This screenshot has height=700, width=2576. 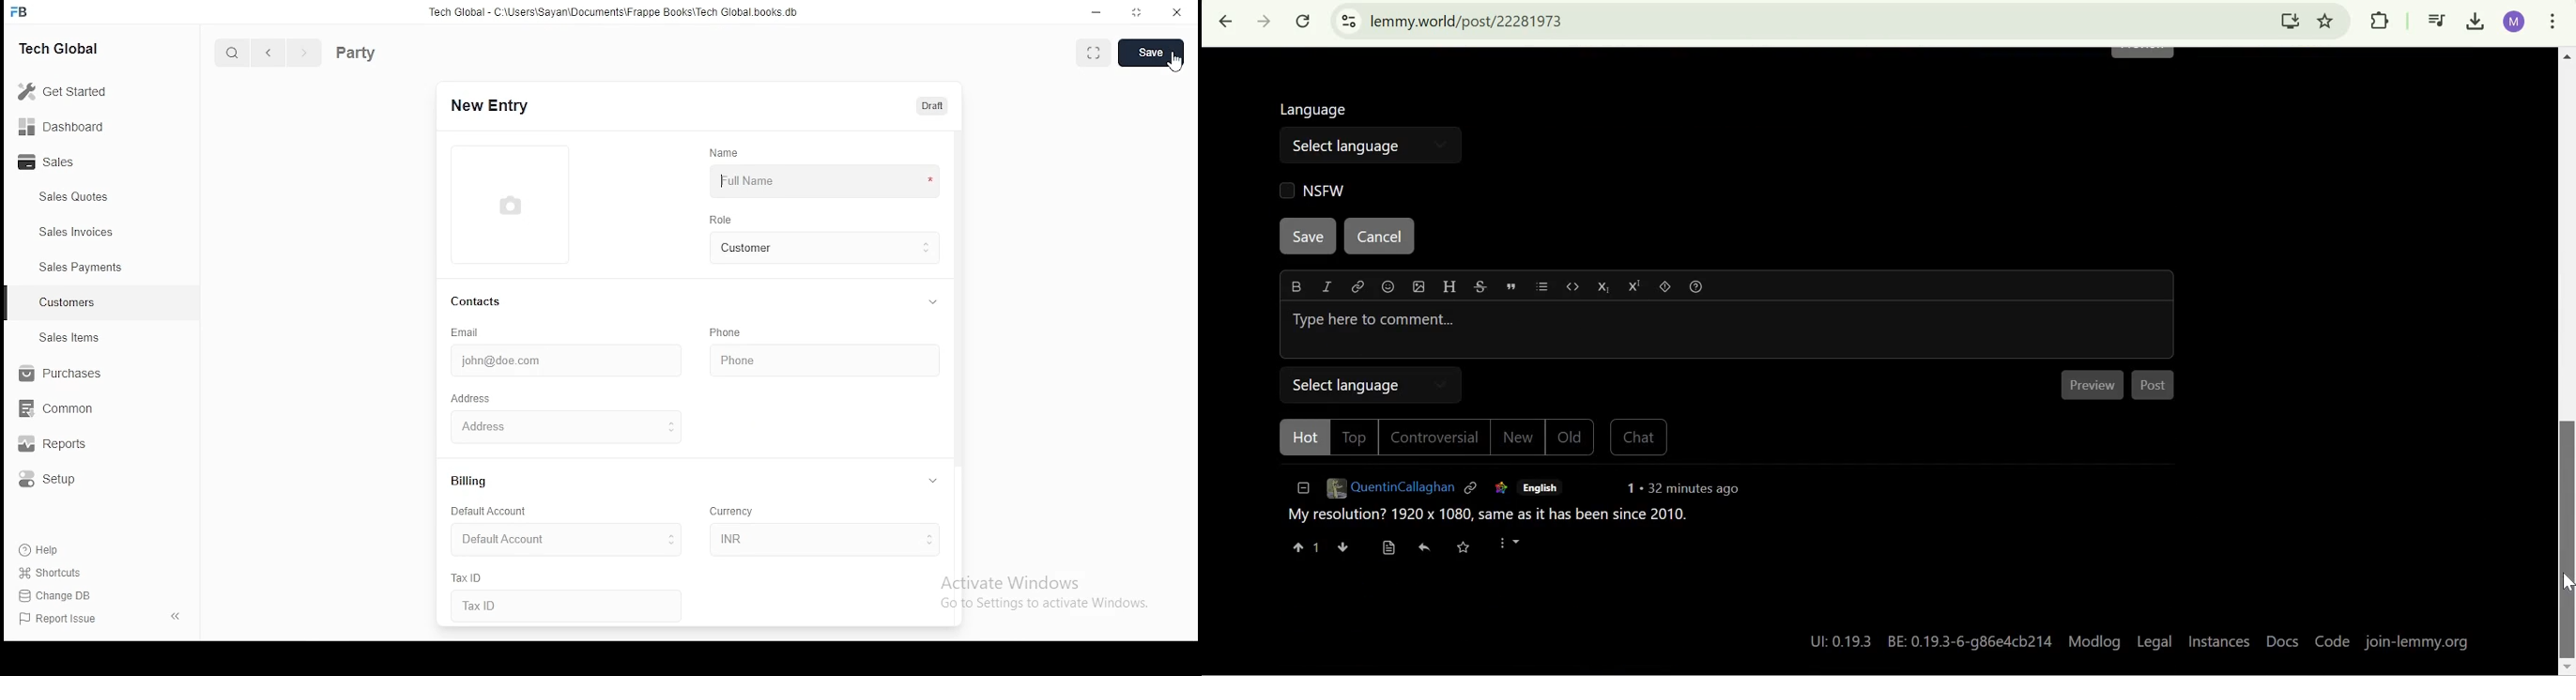 I want to click on tax ID, so click(x=469, y=578).